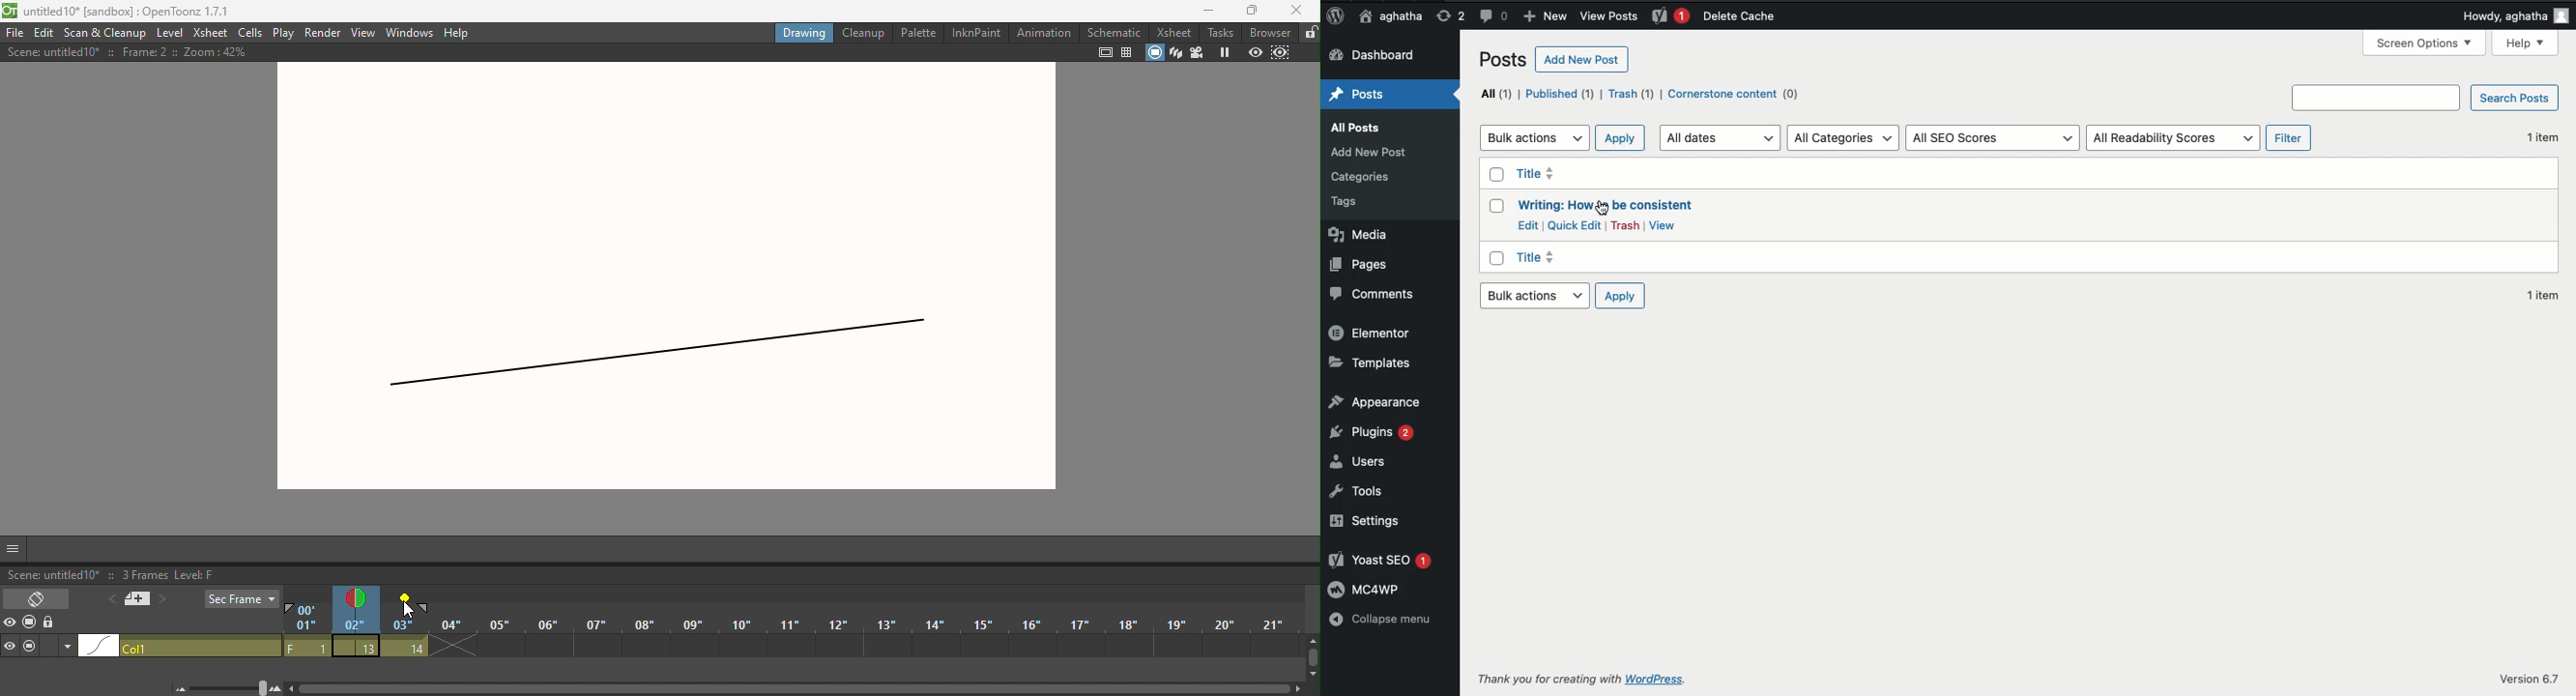  Describe the element at coordinates (161, 602) in the screenshot. I see `Next memo` at that location.